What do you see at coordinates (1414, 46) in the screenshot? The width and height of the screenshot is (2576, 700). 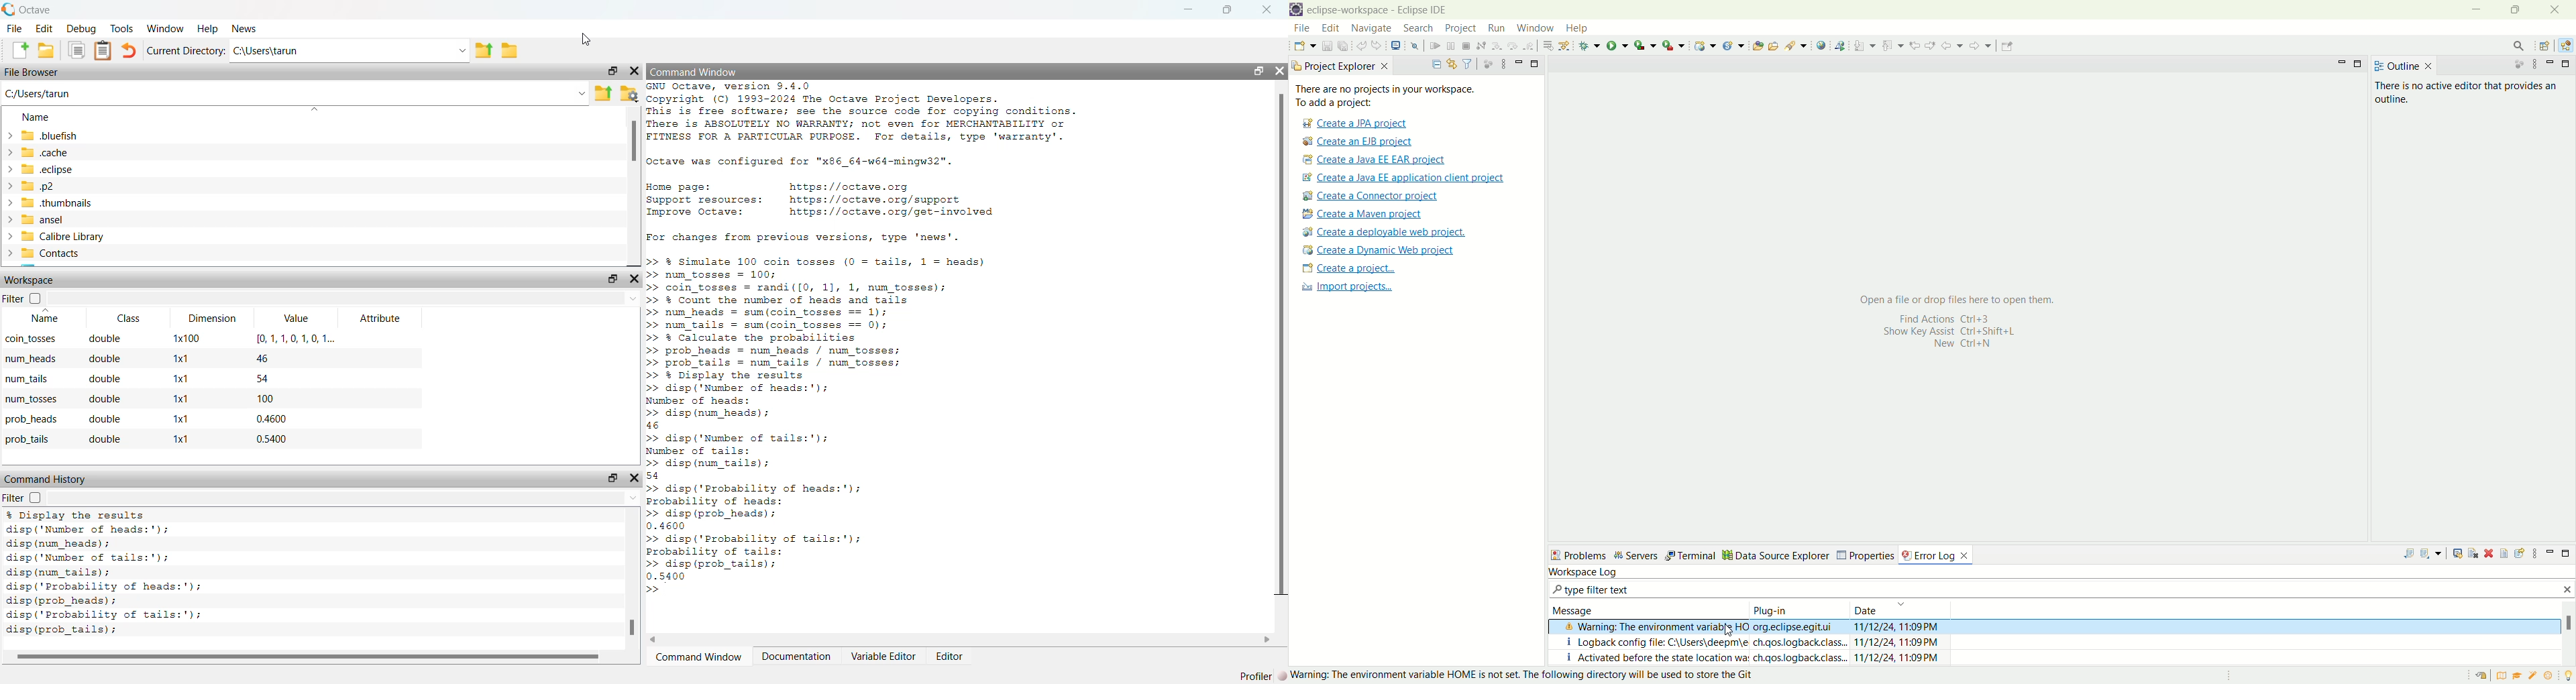 I see `skip all the breakpoints` at bounding box center [1414, 46].